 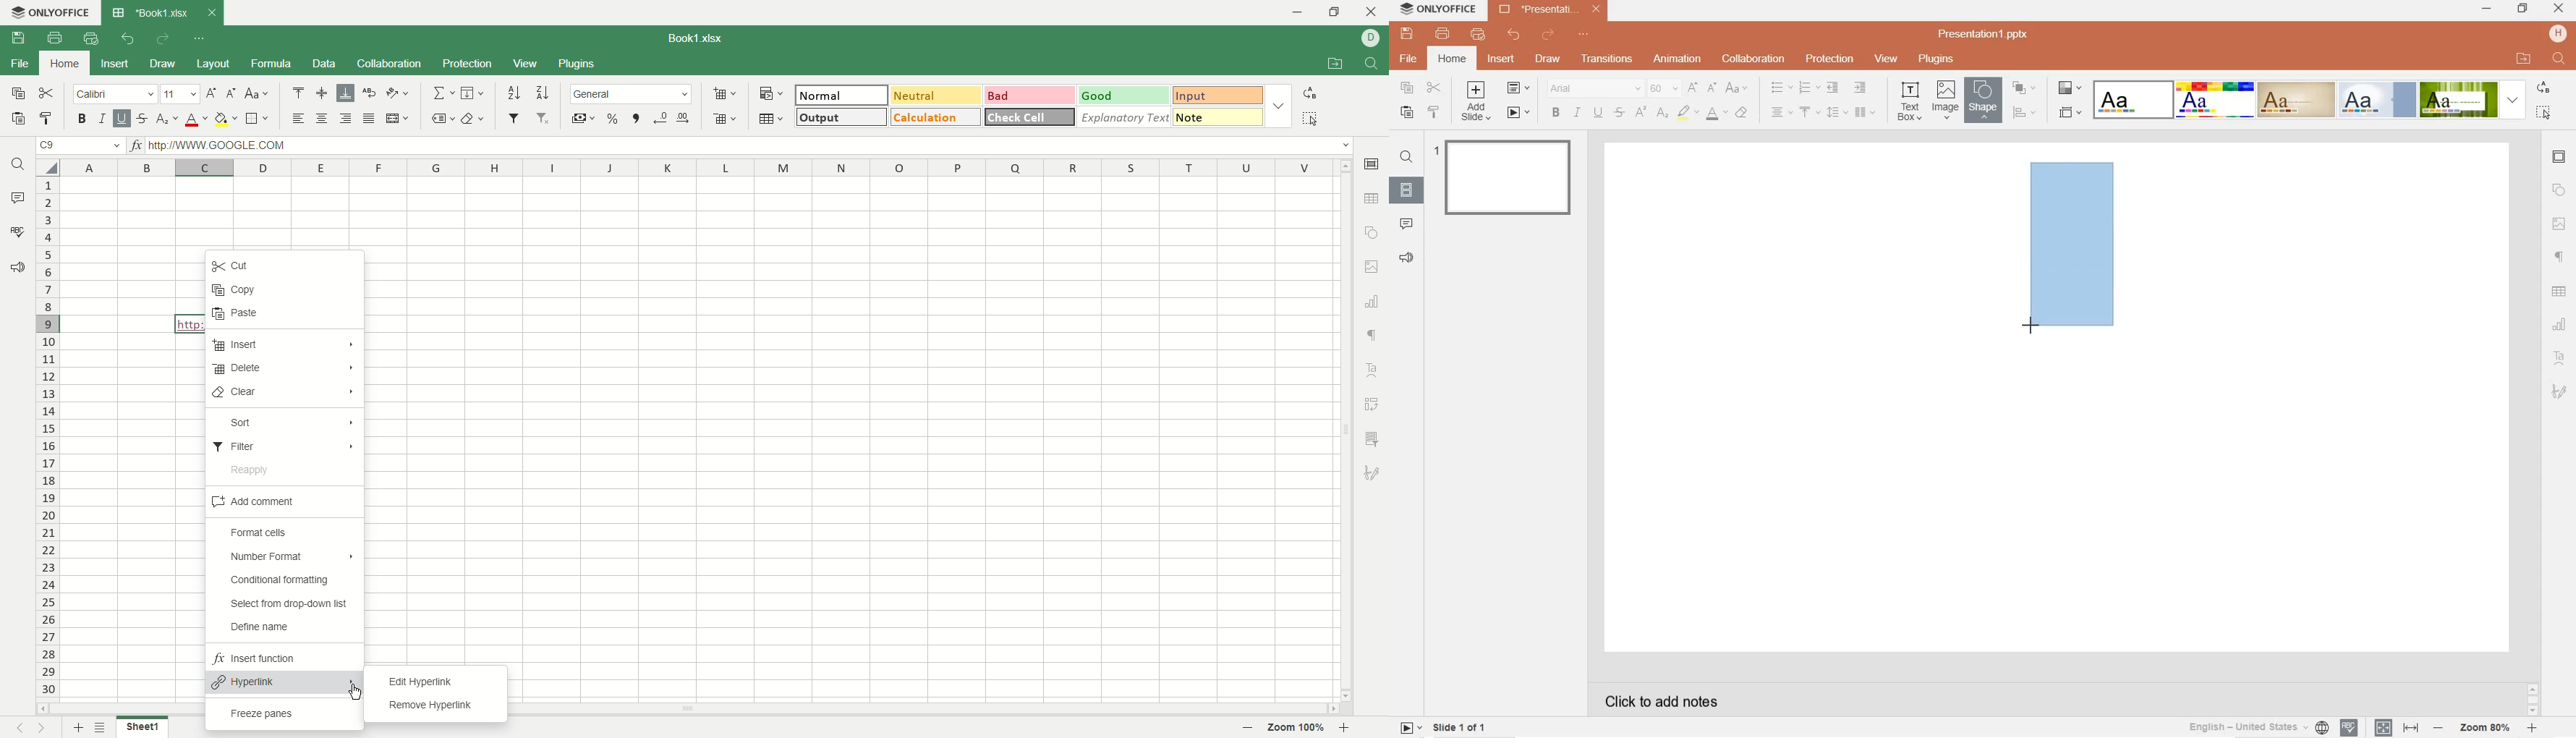 I want to click on horizontal align, so click(x=1781, y=113).